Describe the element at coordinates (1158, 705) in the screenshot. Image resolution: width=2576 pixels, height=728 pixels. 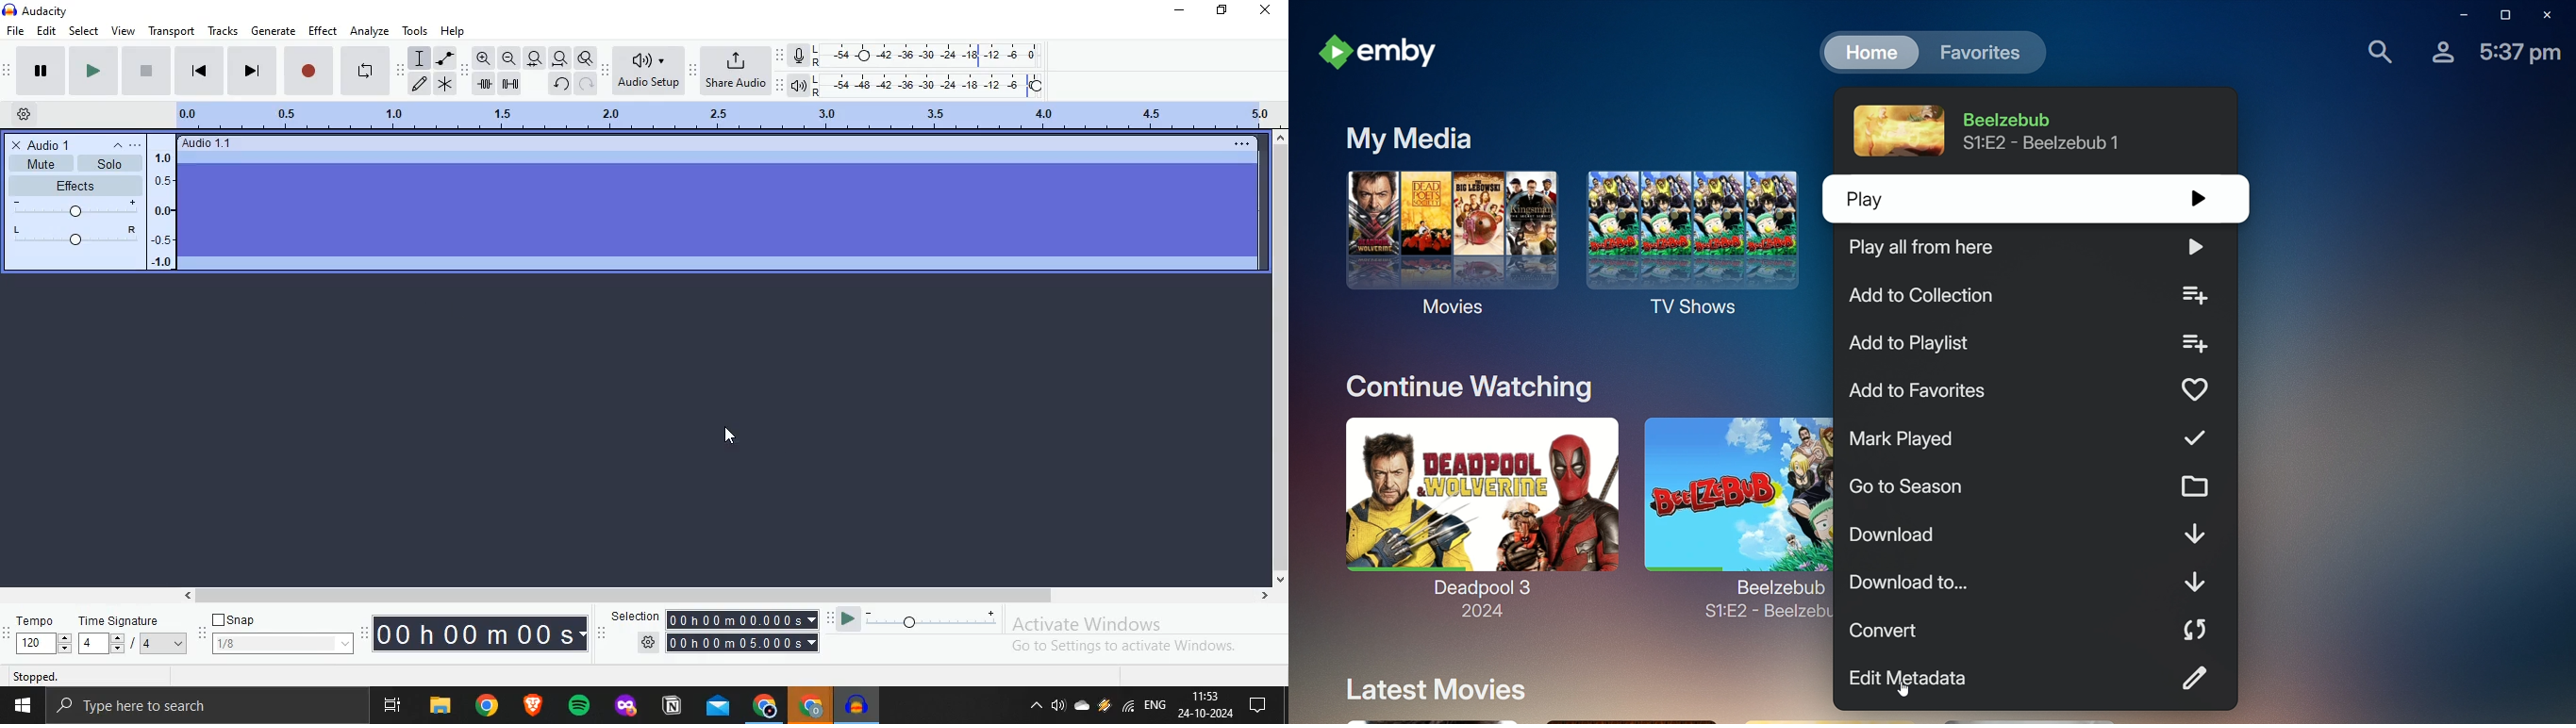
I see `Language` at that location.